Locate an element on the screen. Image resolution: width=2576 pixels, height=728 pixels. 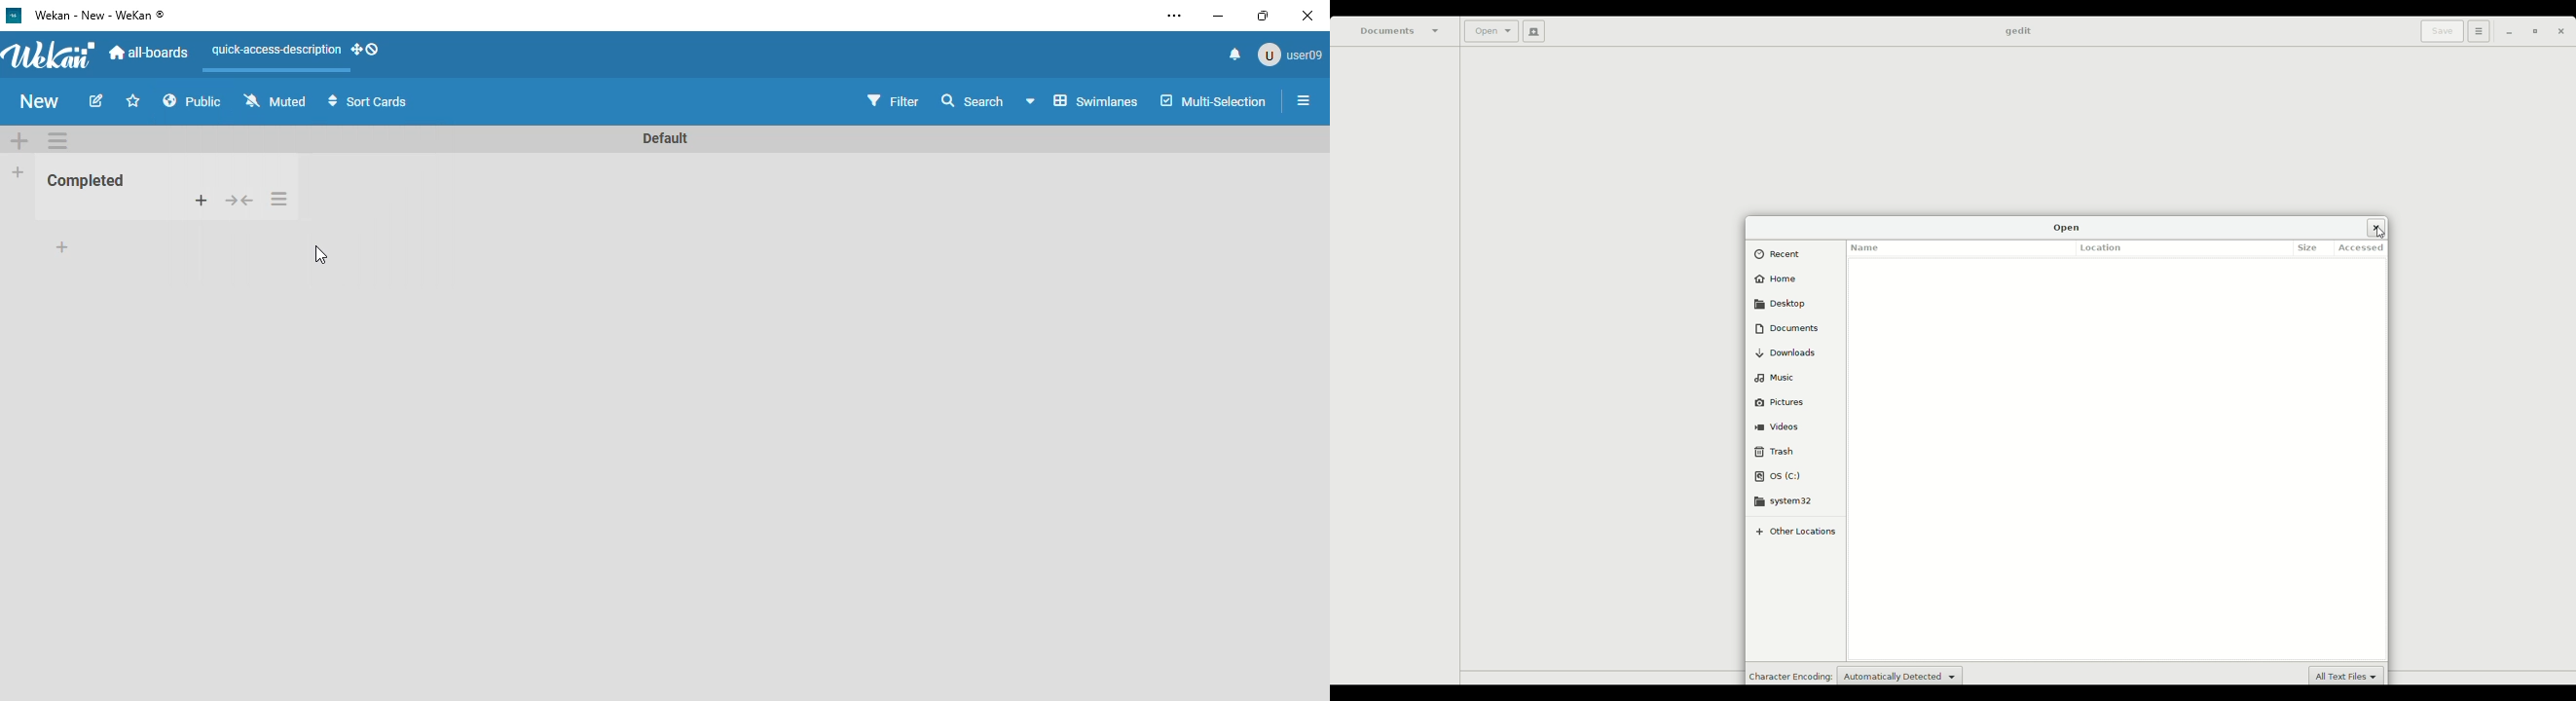
close is located at coordinates (1307, 17).